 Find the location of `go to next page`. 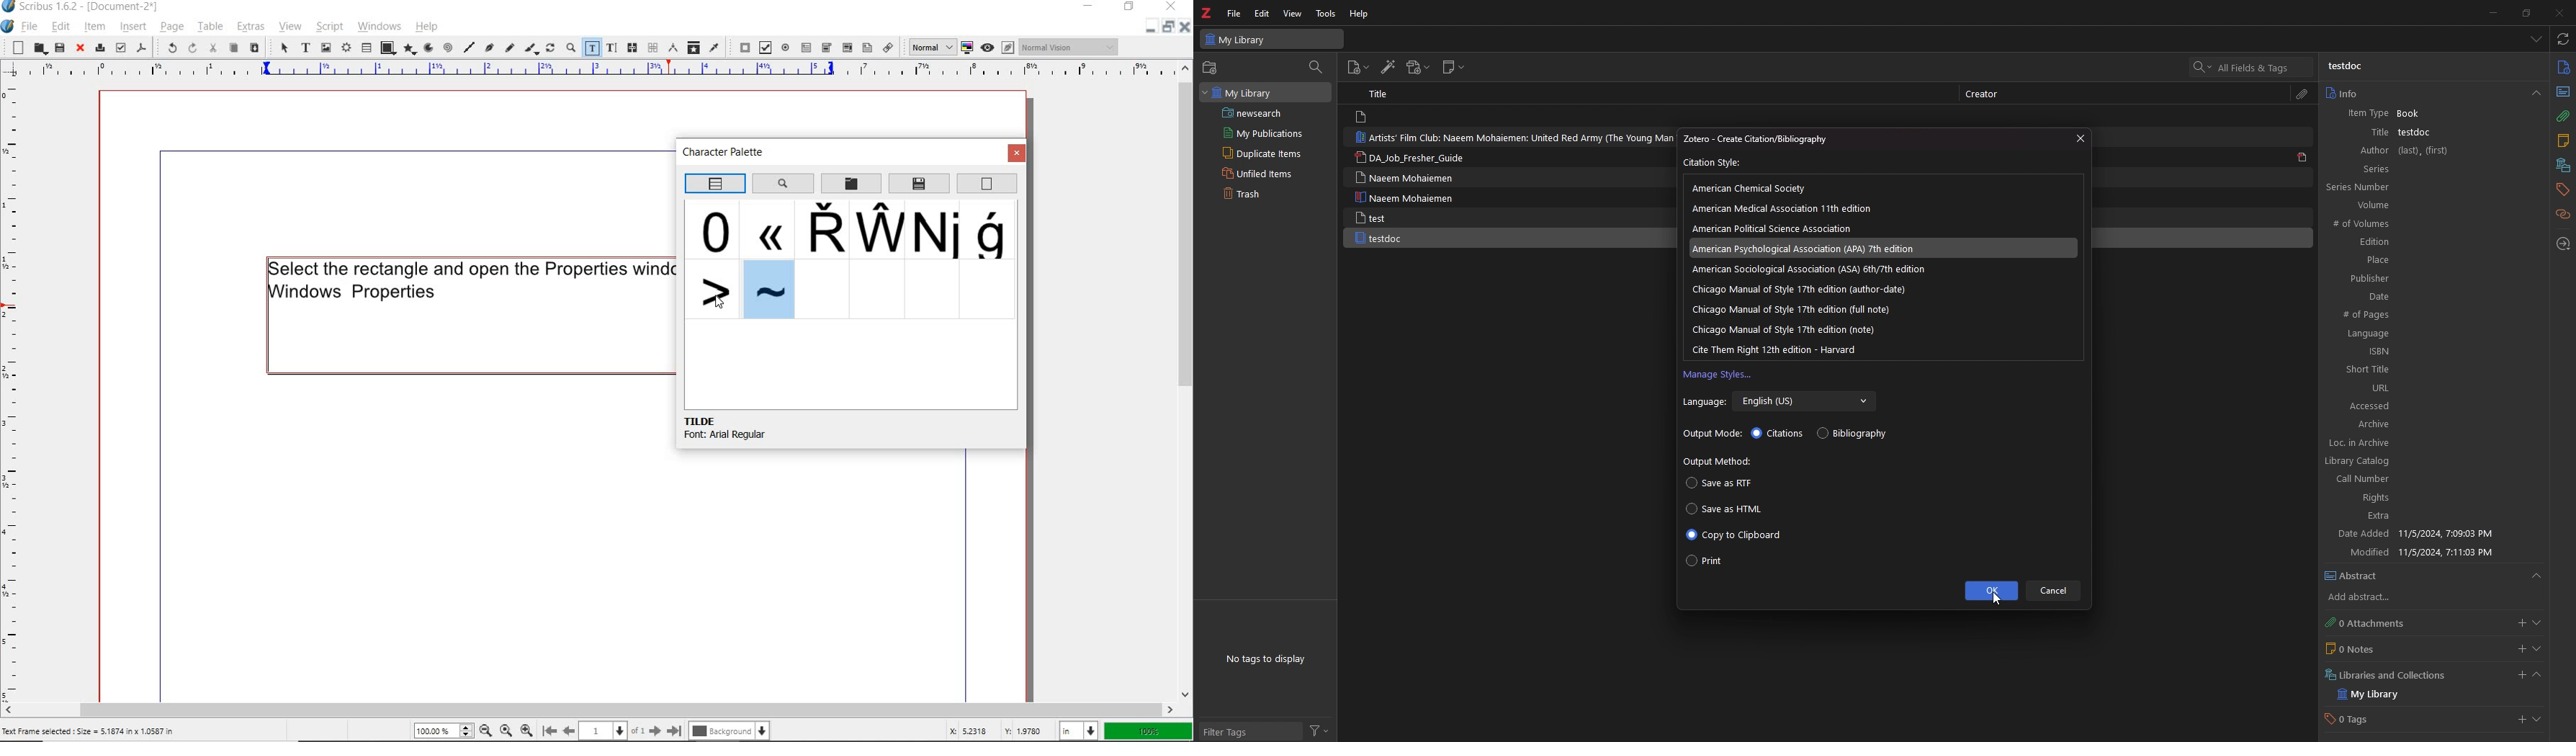

go to next page is located at coordinates (655, 730).